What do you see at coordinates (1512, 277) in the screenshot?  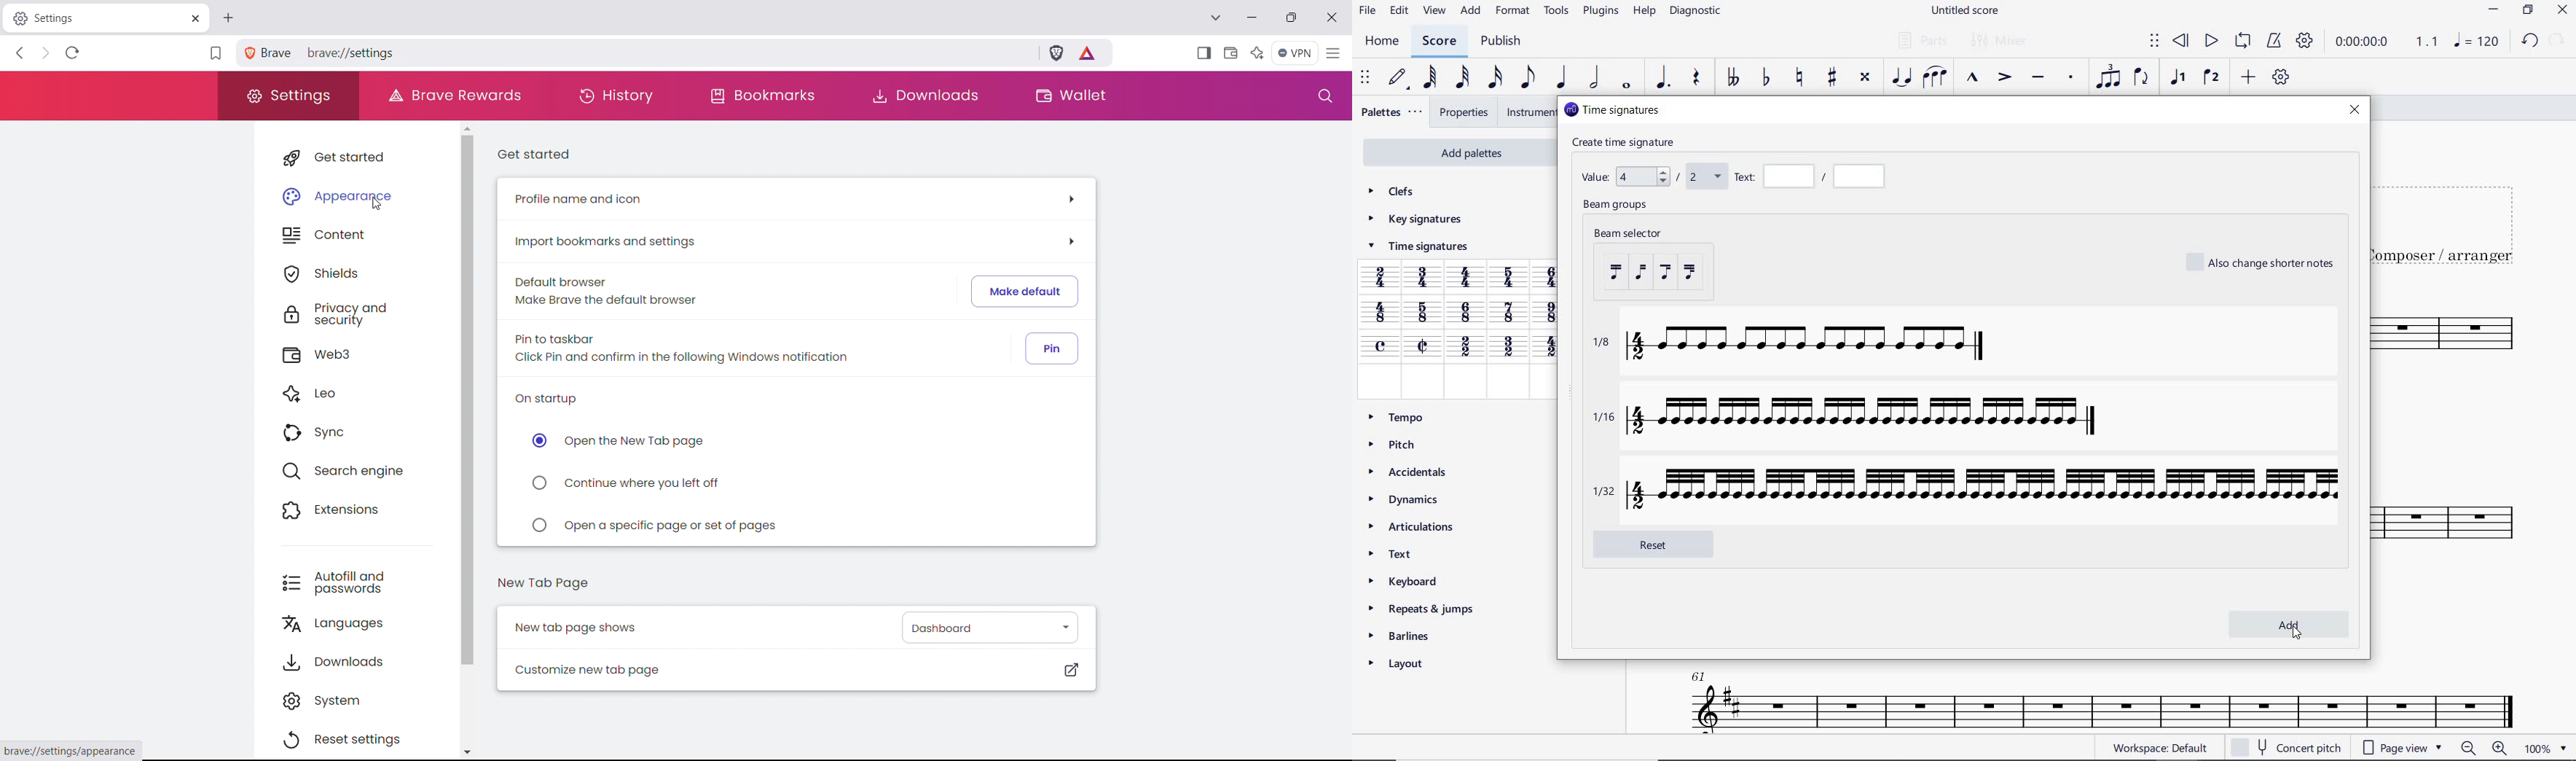 I see `5/4` at bounding box center [1512, 277].